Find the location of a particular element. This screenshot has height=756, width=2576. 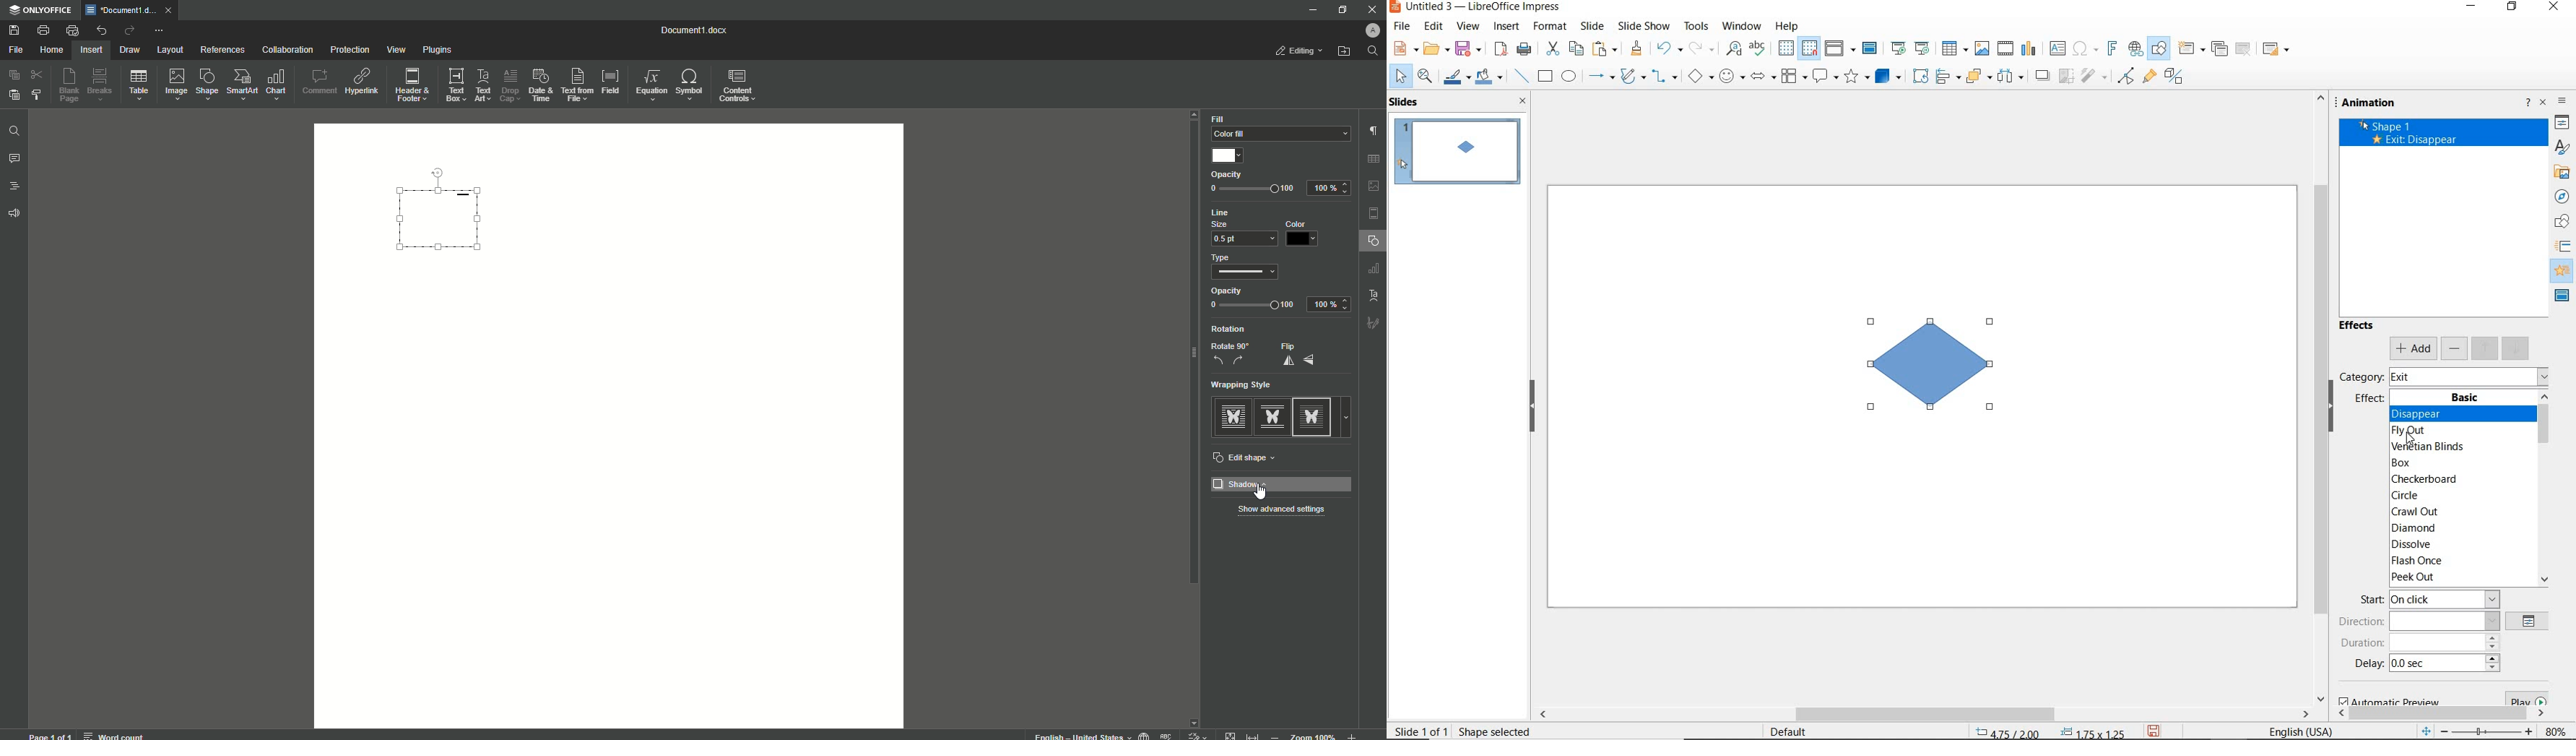

word count is located at coordinates (113, 733).